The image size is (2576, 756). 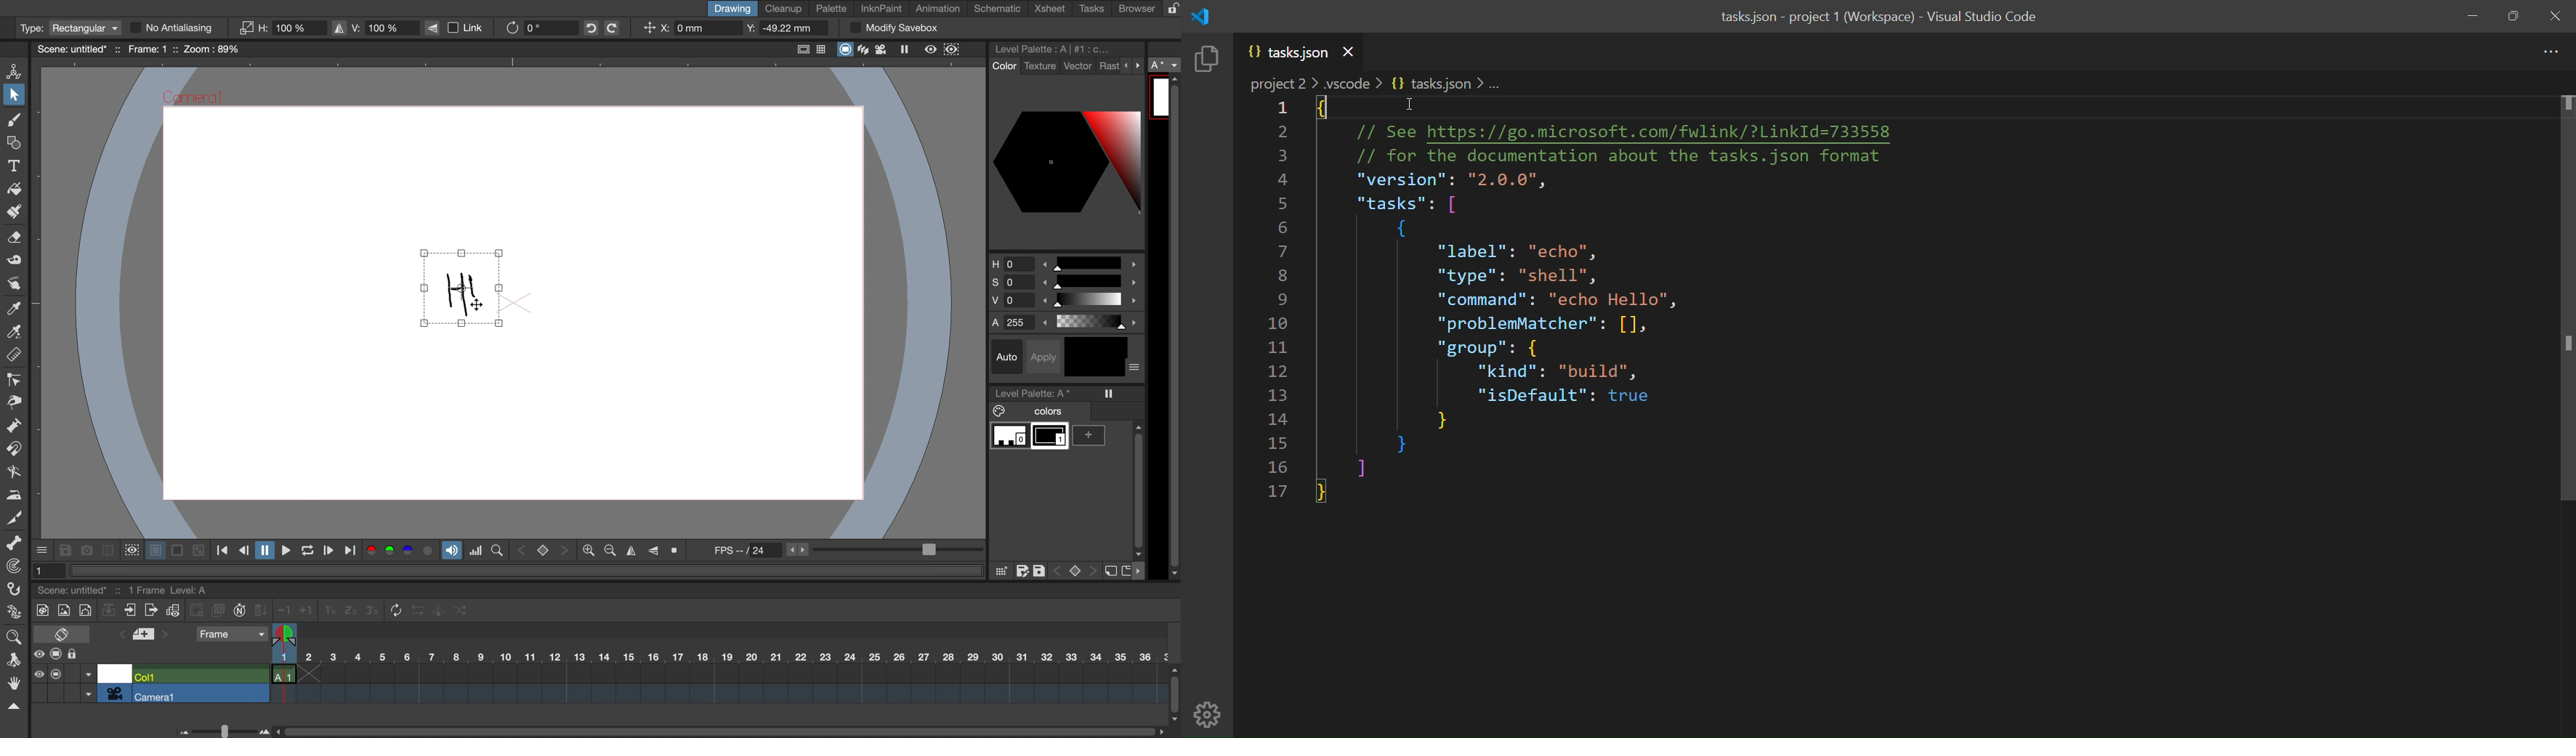 What do you see at coordinates (1003, 66) in the screenshot?
I see `color` at bounding box center [1003, 66].